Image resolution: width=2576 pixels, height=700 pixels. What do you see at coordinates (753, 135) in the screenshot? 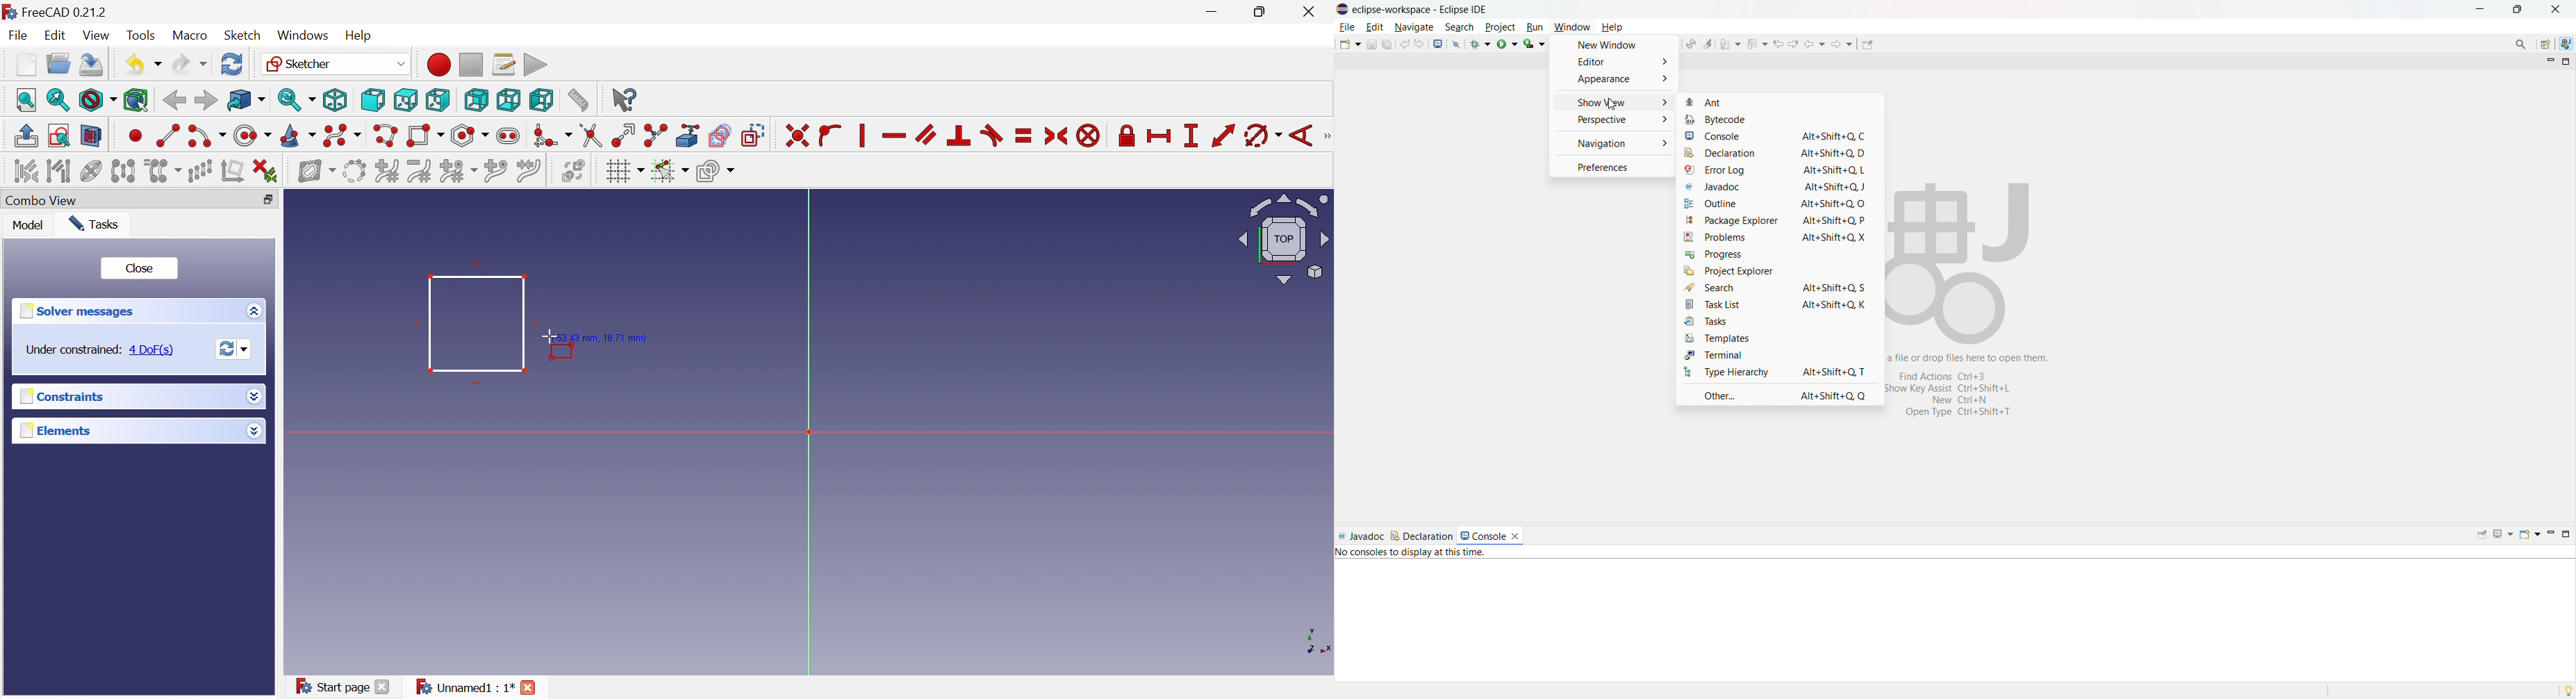
I see `Toggle construction geometry` at bounding box center [753, 135].